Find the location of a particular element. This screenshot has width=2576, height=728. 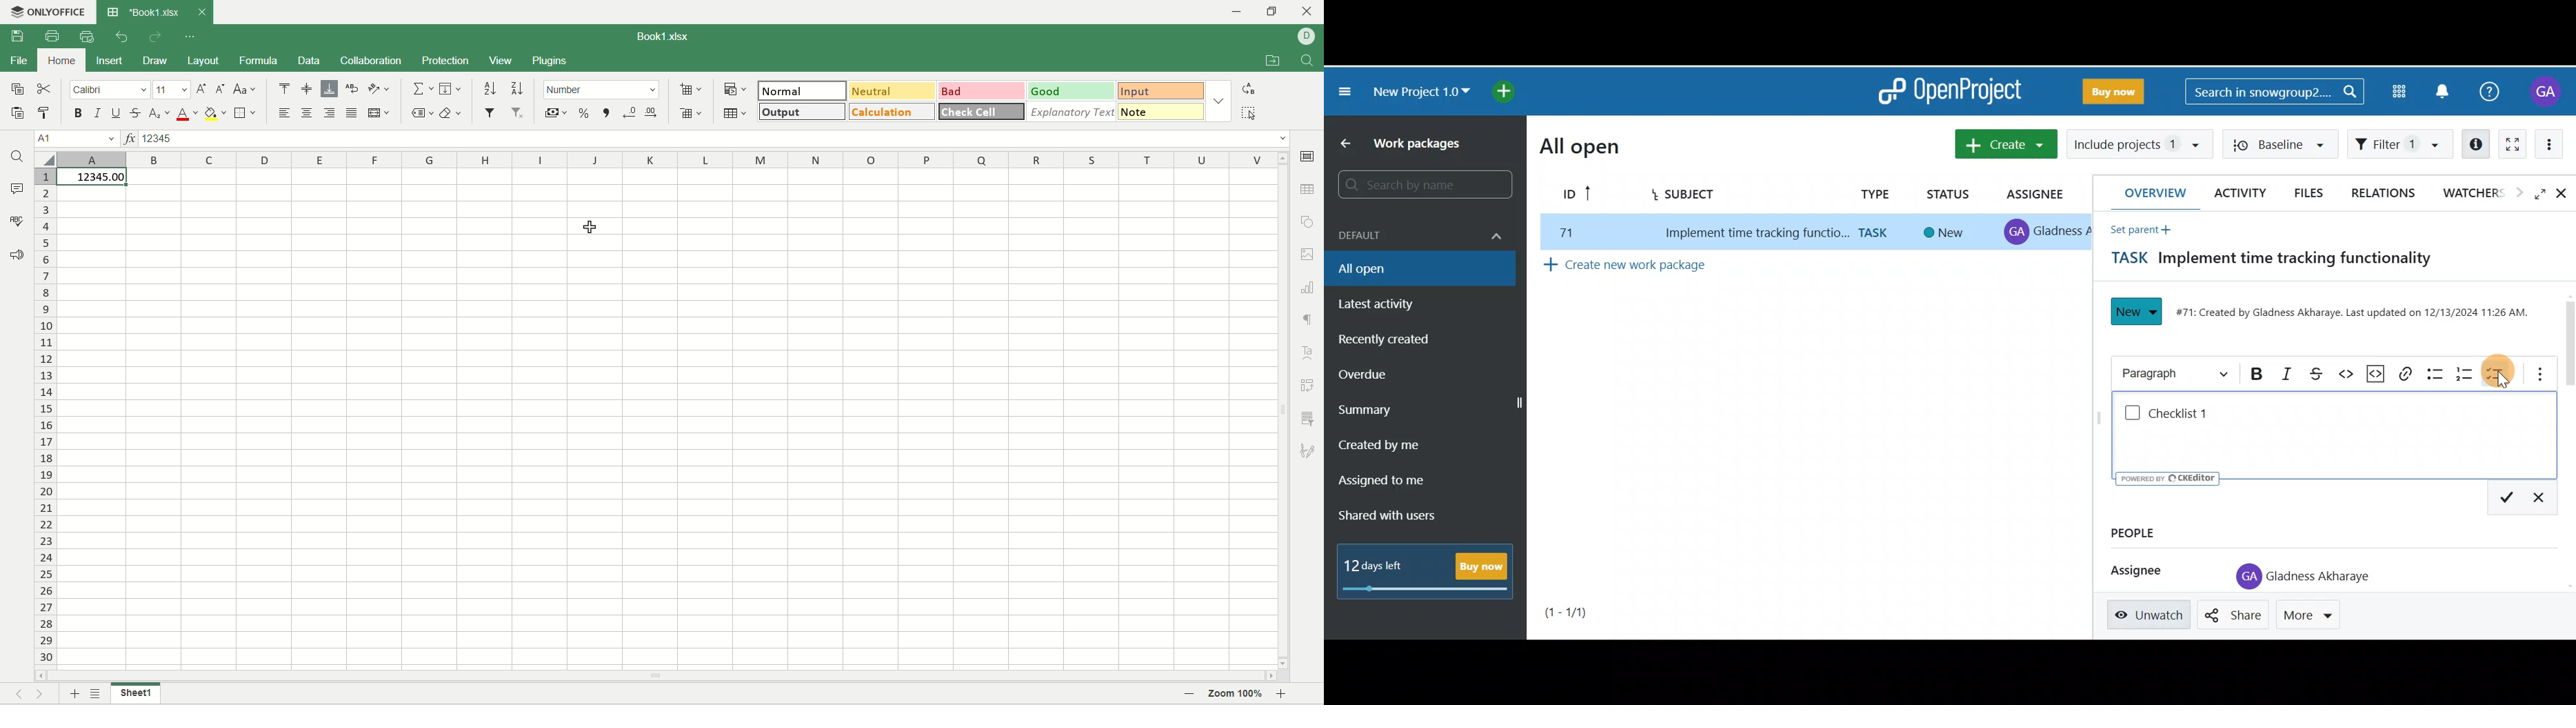

Account name is located at coordinates (2546, 93).